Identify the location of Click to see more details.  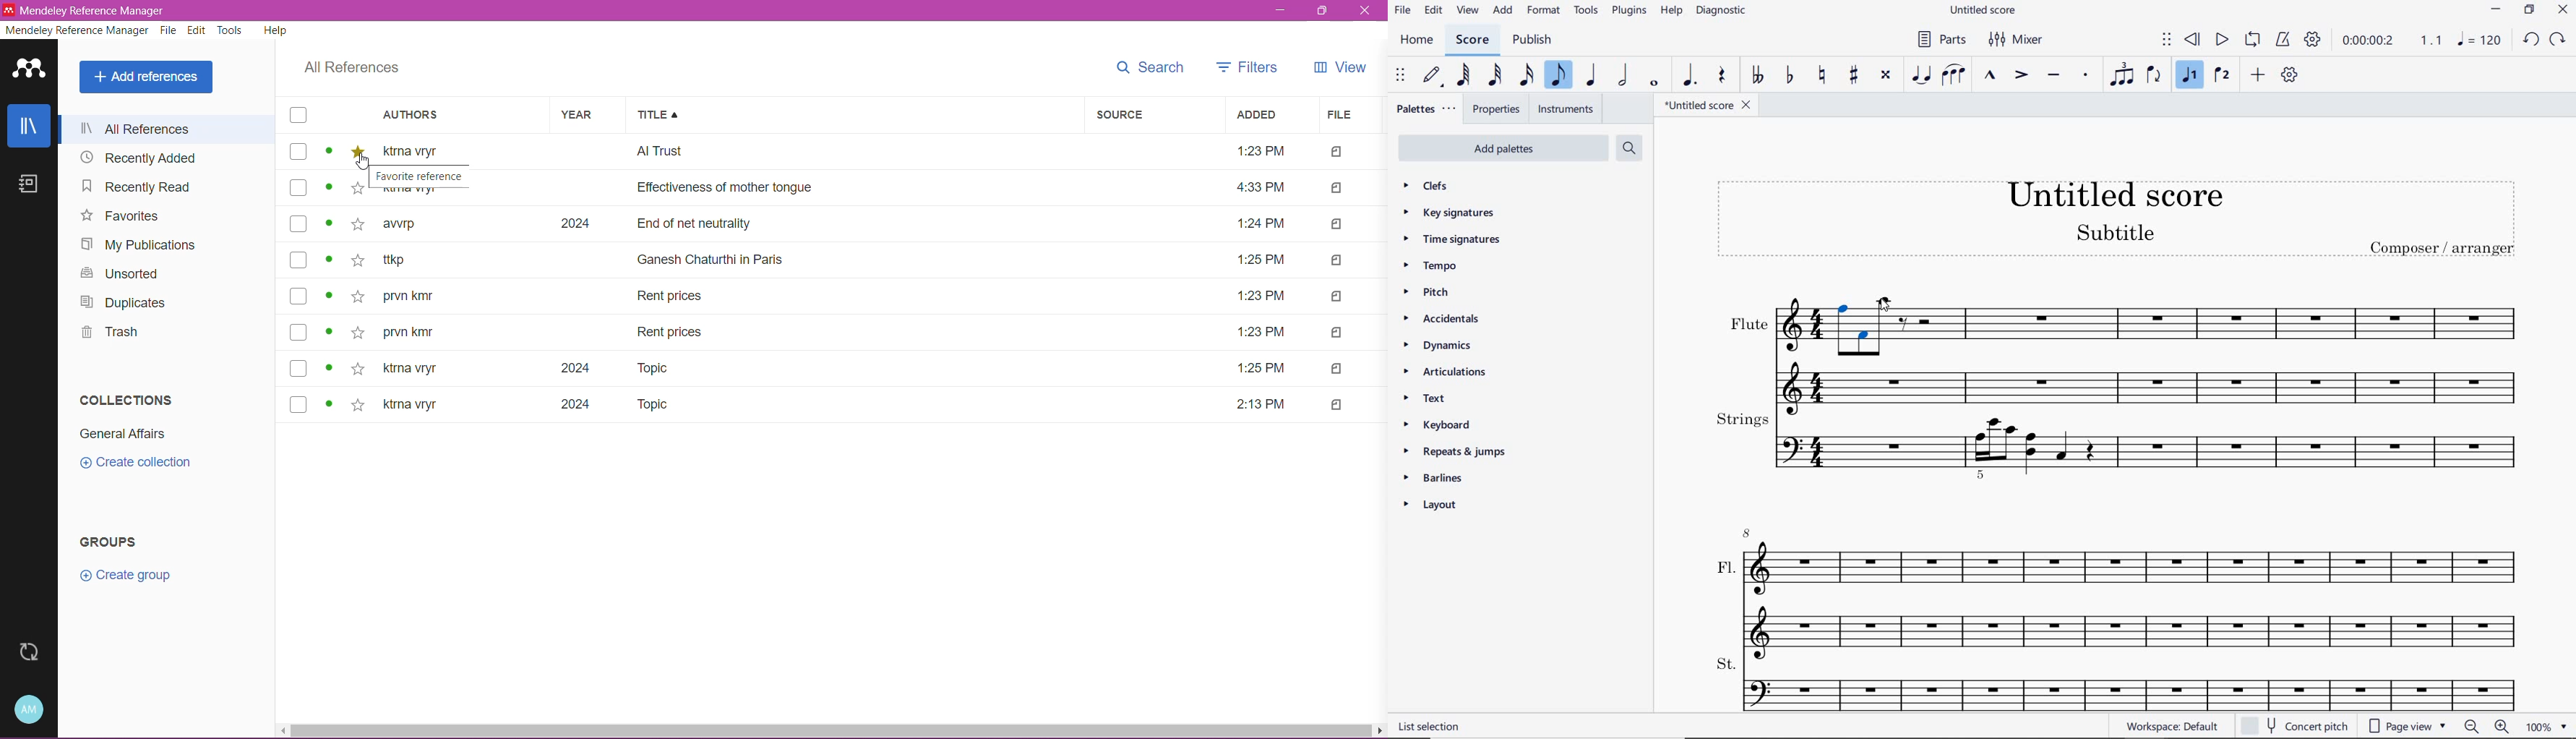
(329, 367).